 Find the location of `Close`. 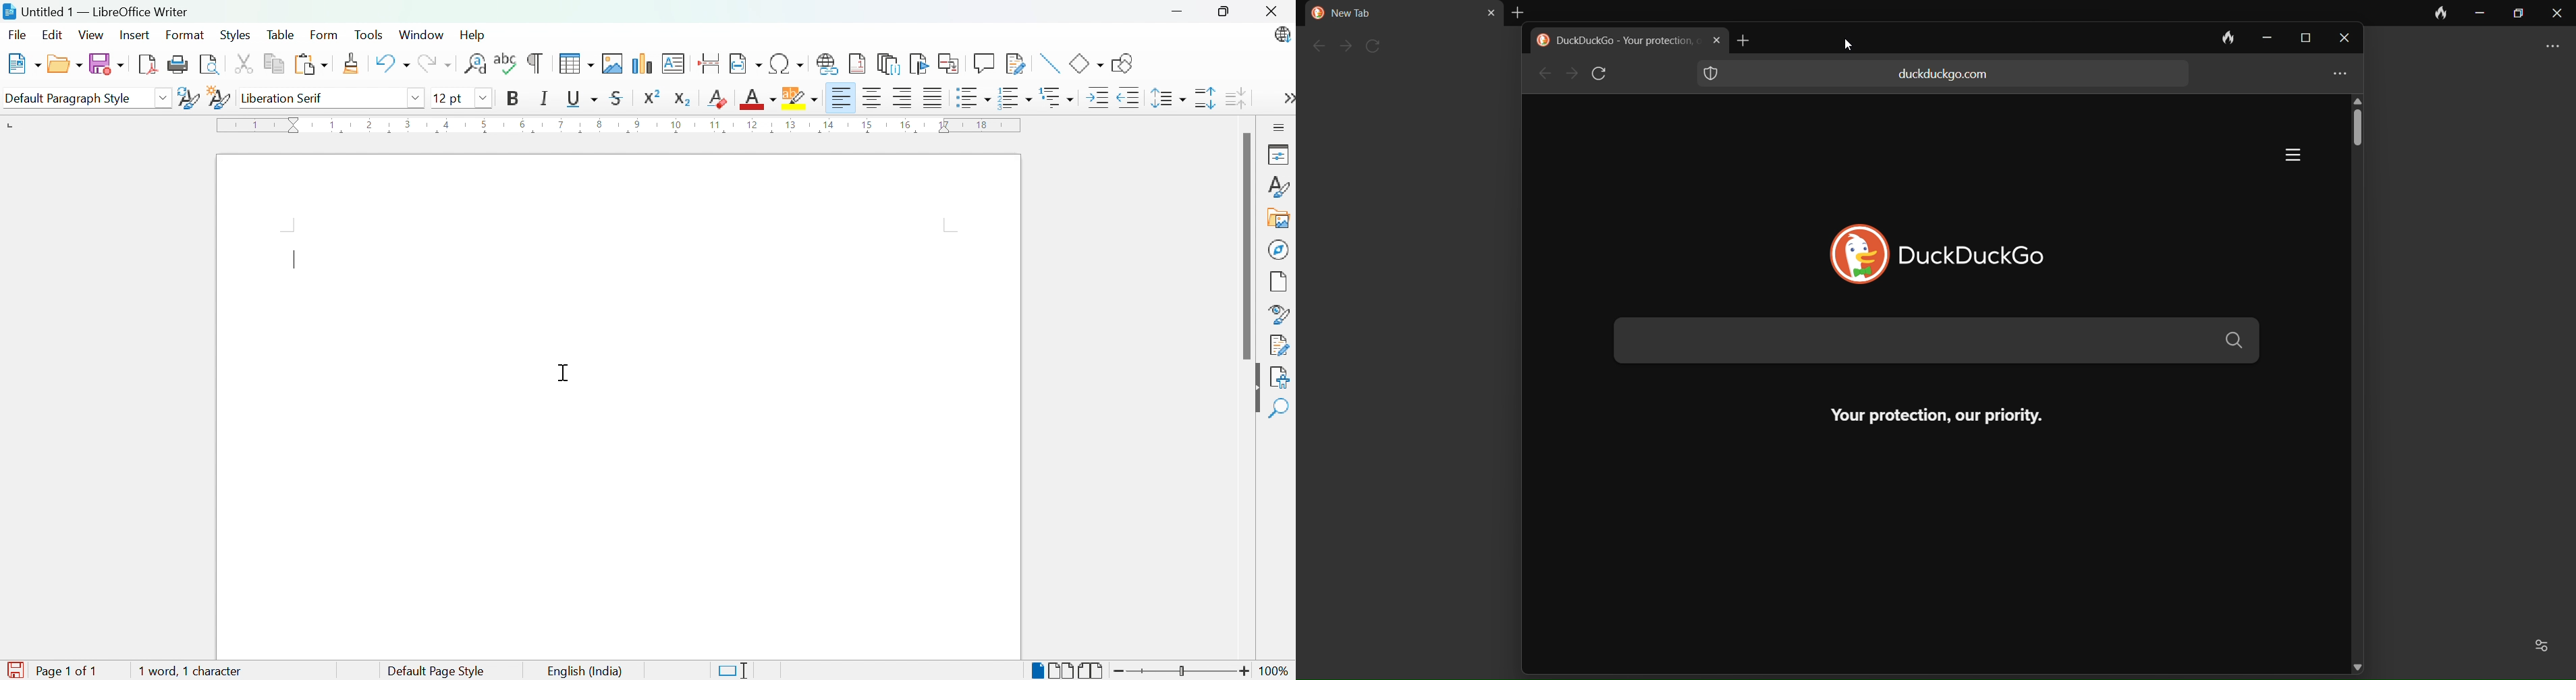

Close is located at coordinates (1276, 14).